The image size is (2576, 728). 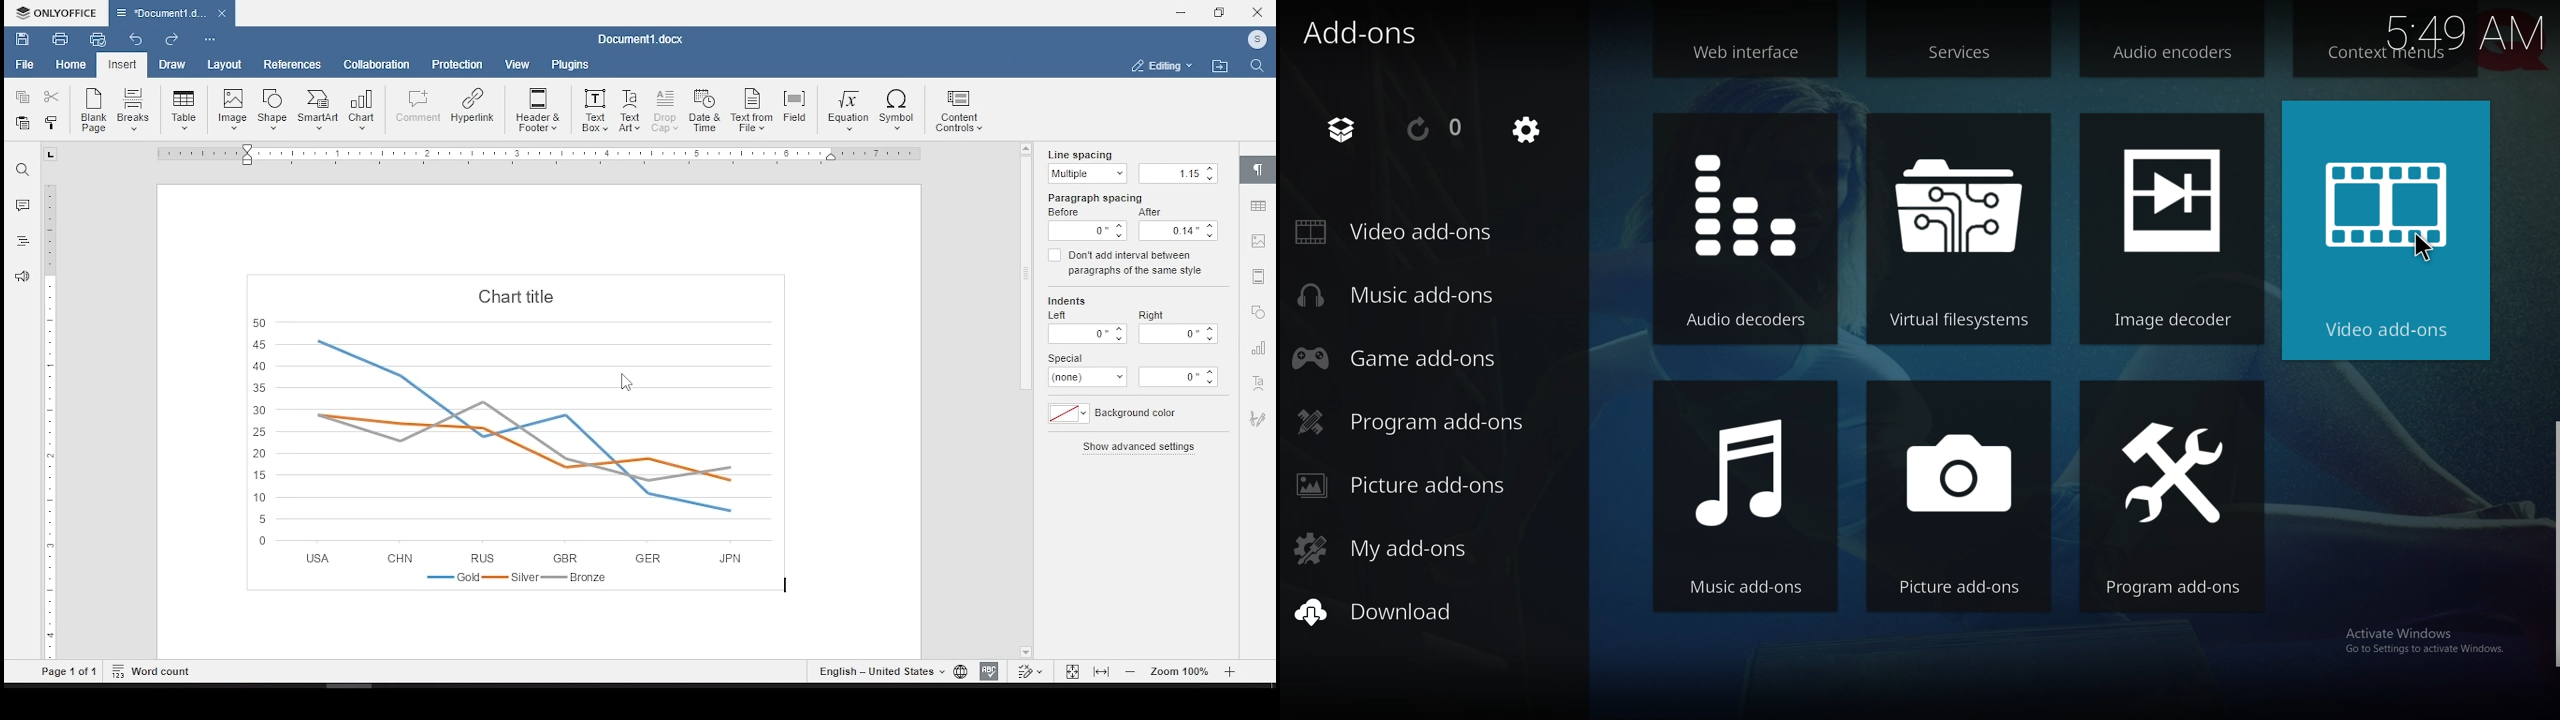 What do you see at coordinates (1259, 420) in the screenshot?
I see `signature` at bounding box center [1259, 420].